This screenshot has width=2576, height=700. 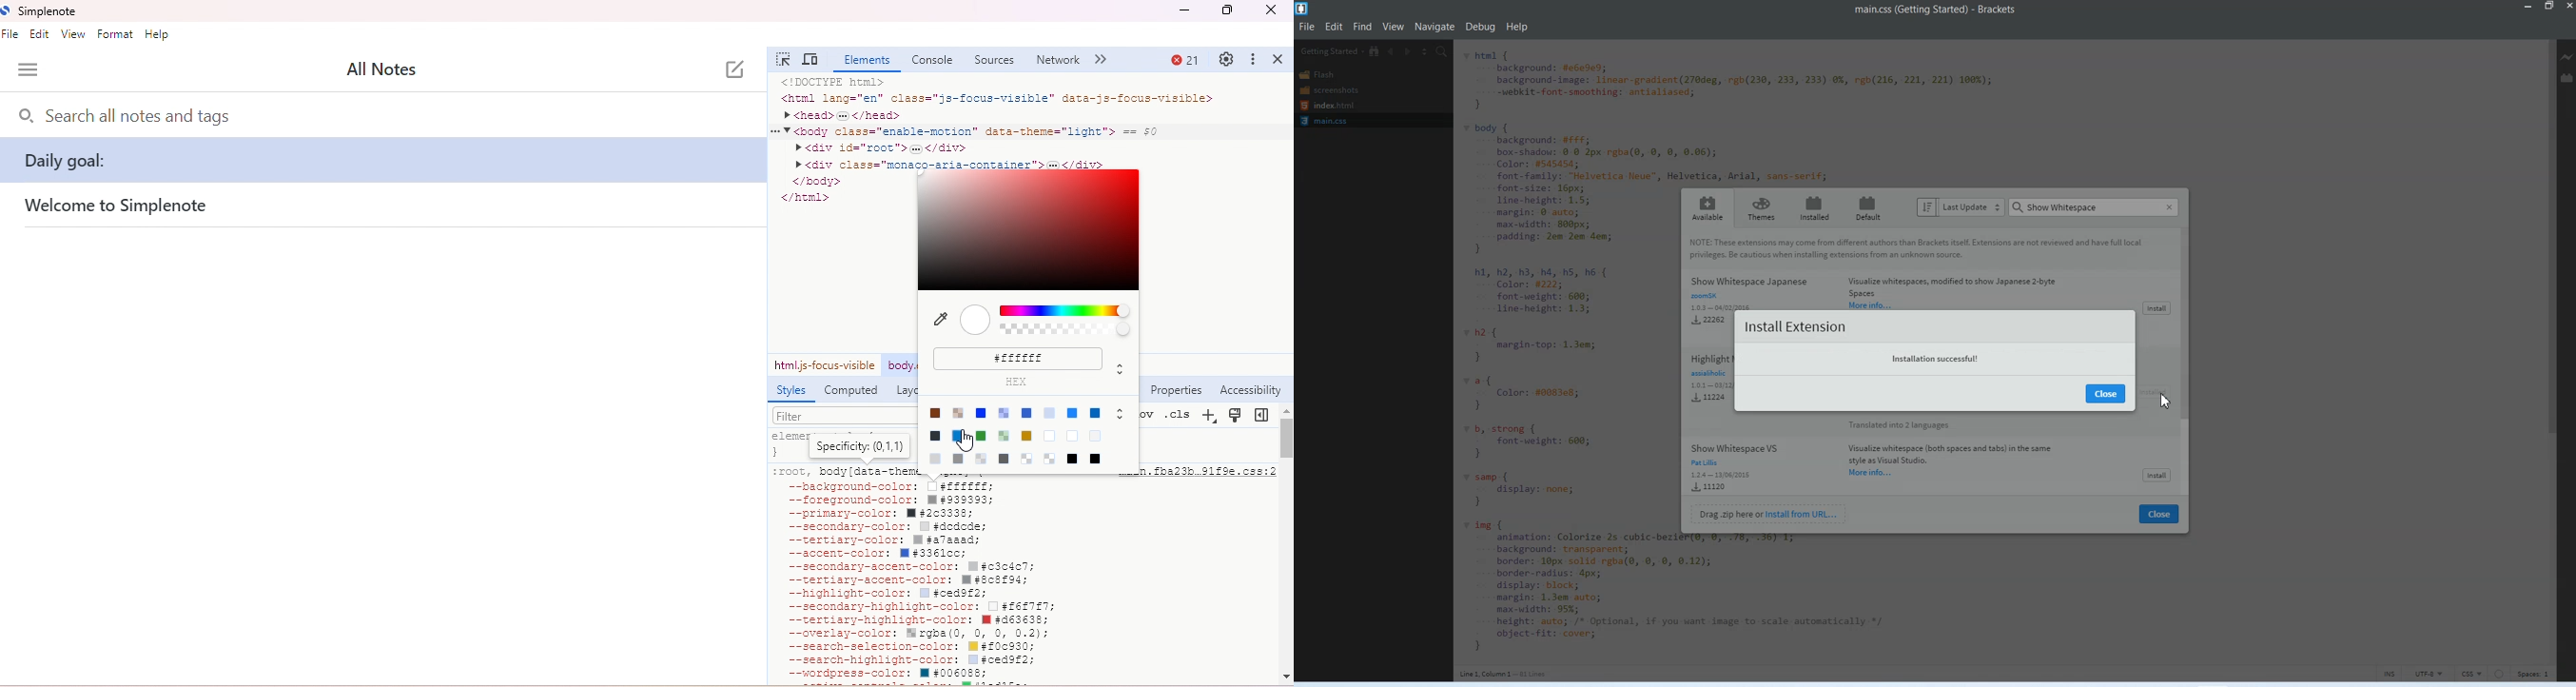 I want to click on Minimize, so click(x=2529, y=7).